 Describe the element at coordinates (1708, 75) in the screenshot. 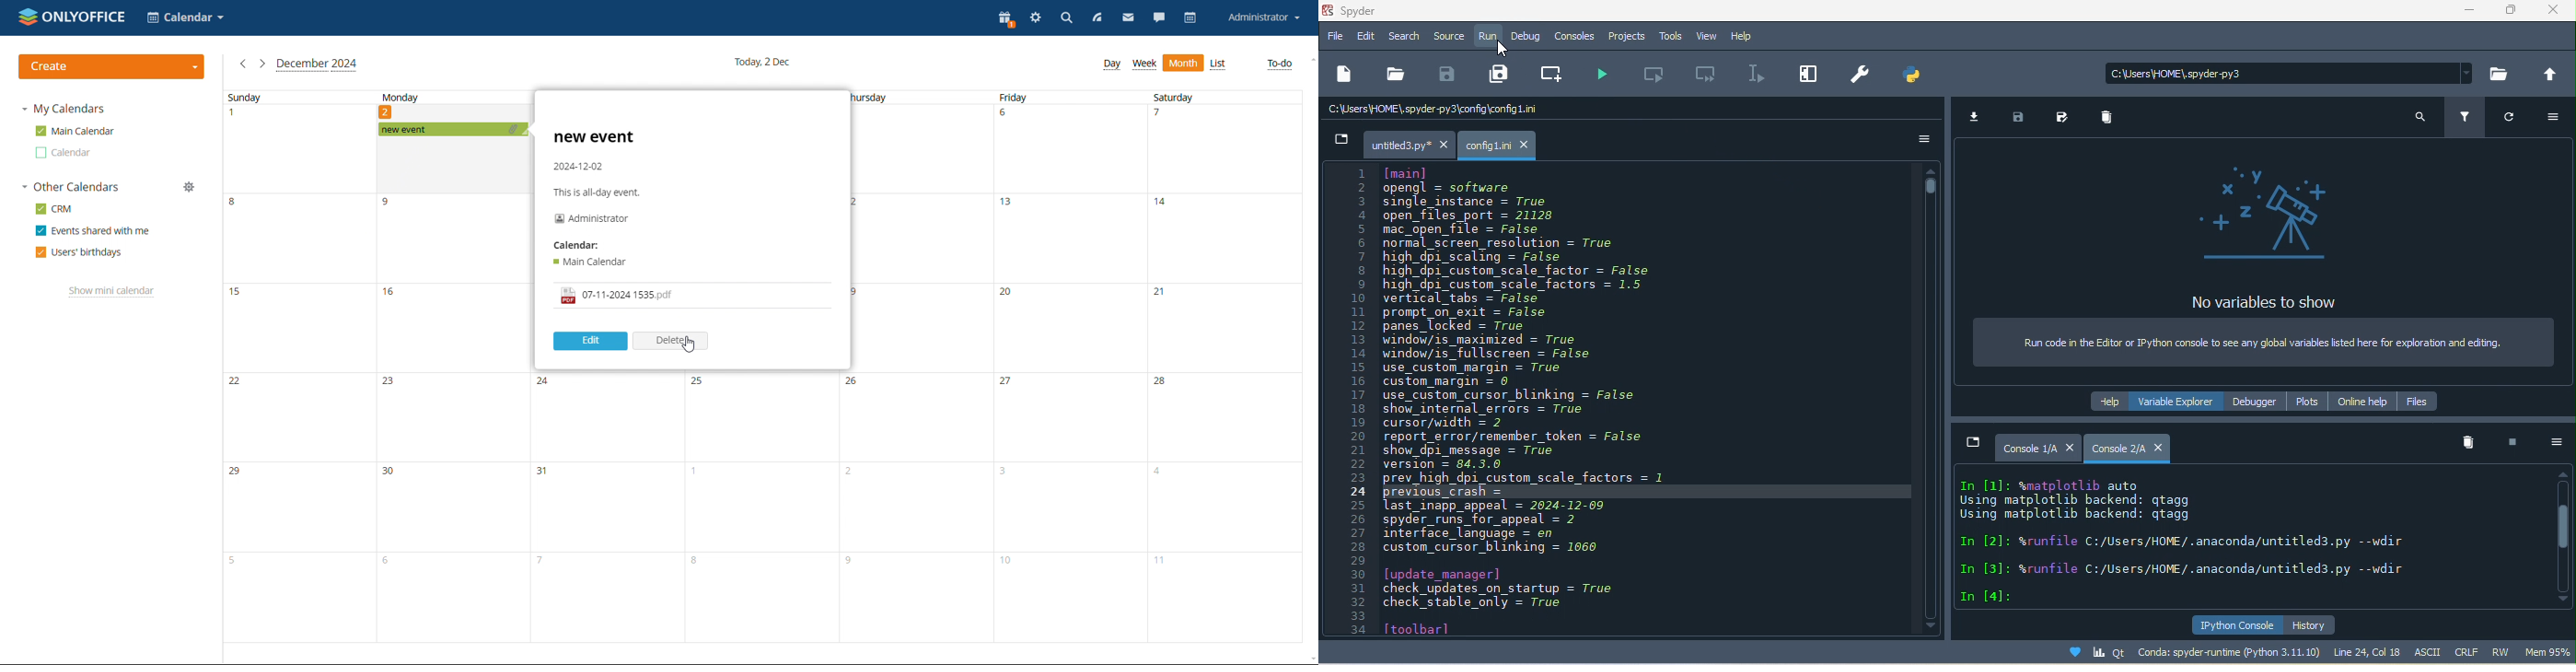

I see `run current cell and go to the next one` at that location.